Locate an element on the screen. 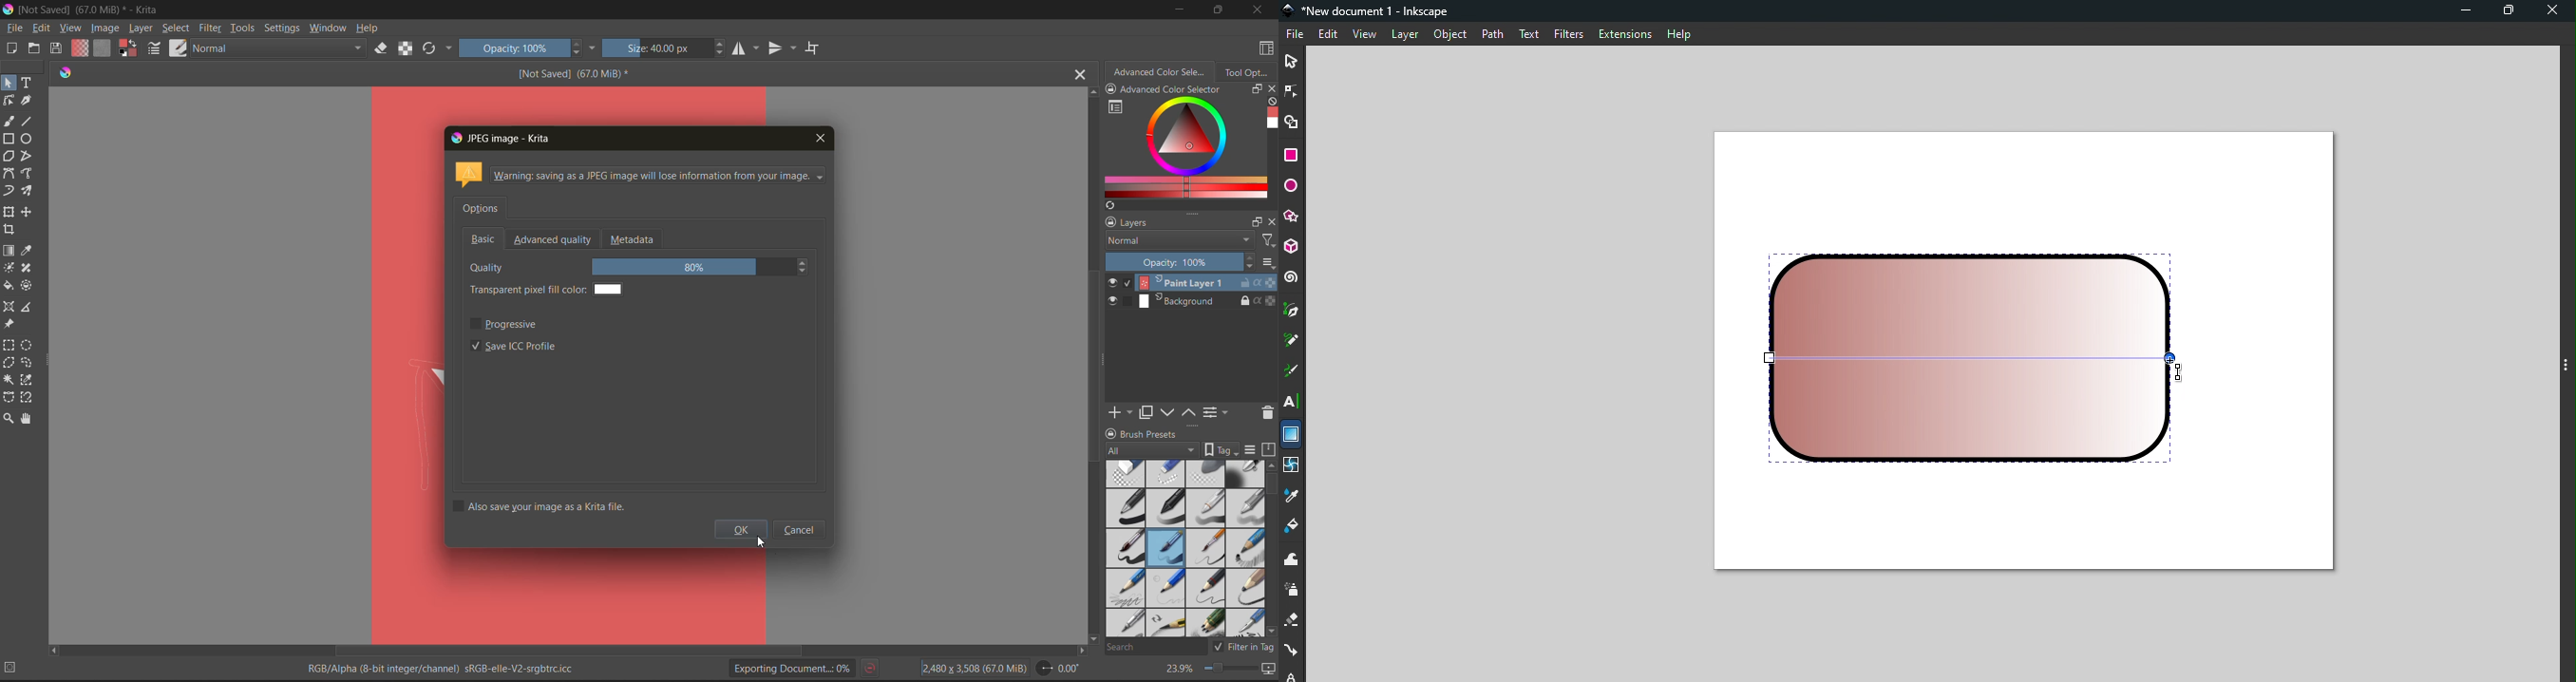  open is located at coordinates (35, 49).